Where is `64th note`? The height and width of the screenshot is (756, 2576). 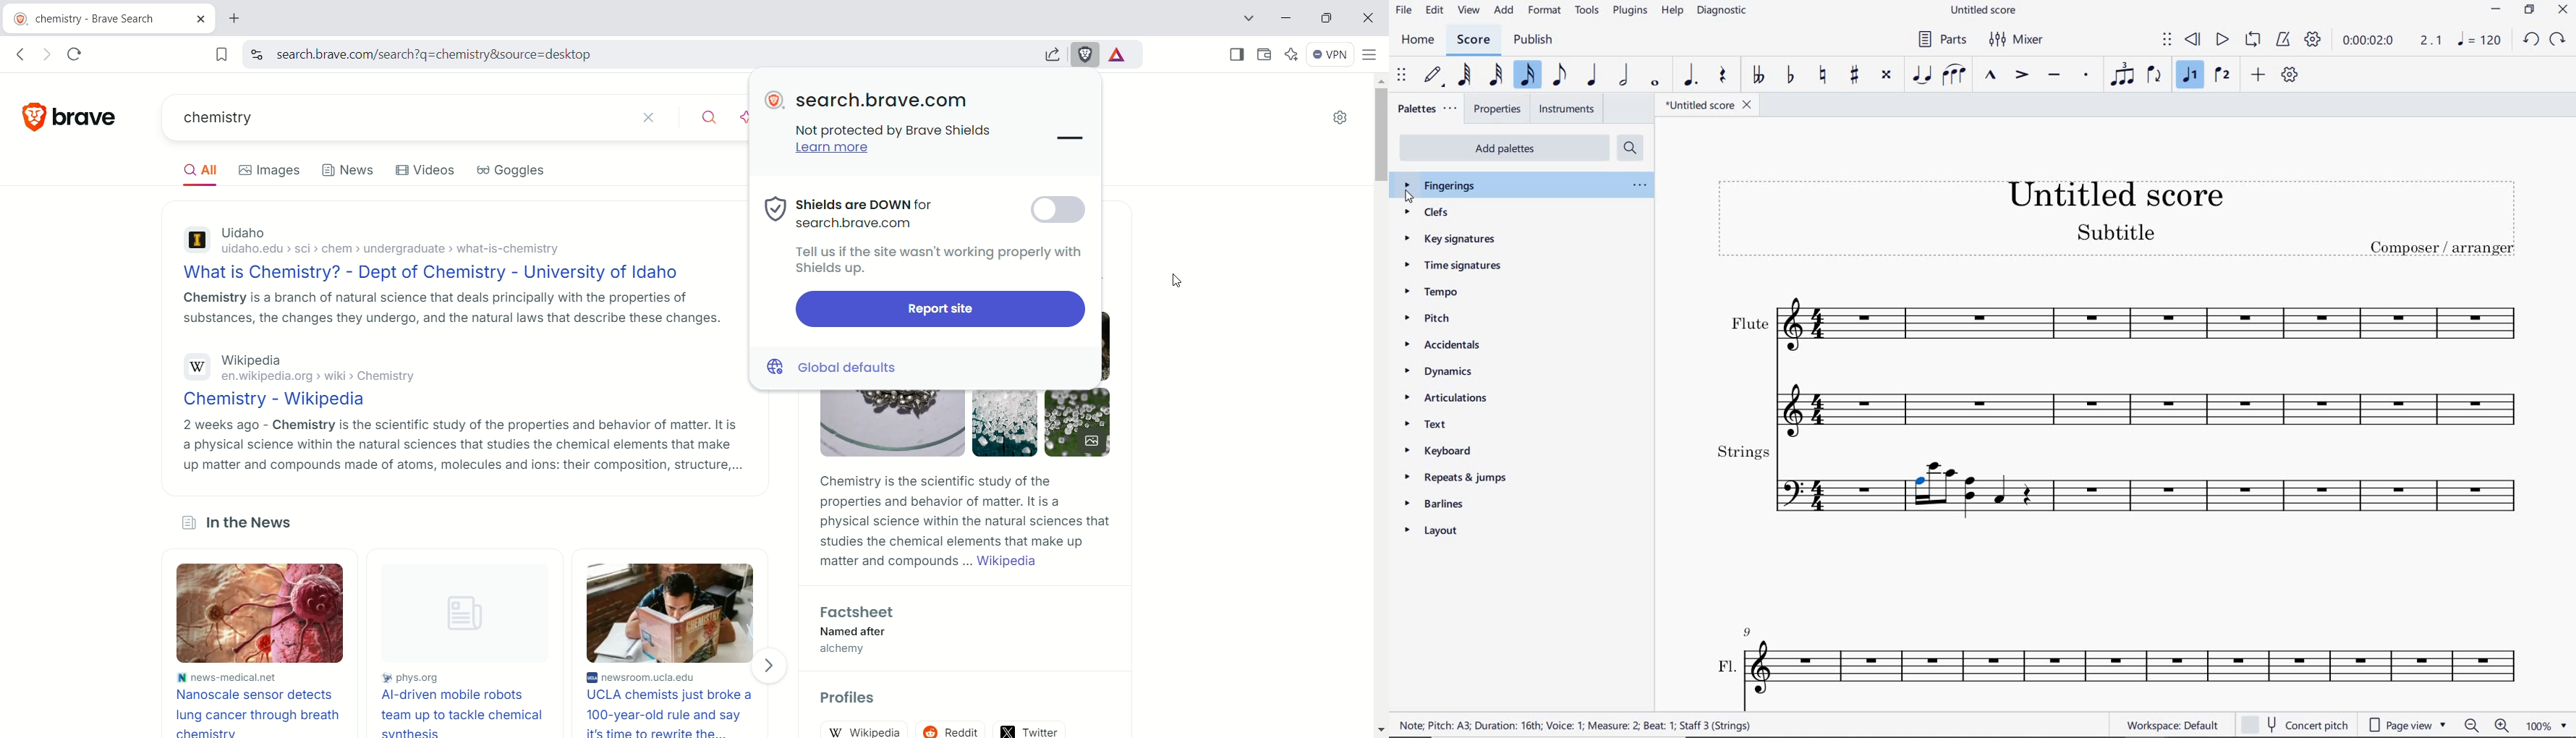 64th note is located at coordinates (1466, 74).